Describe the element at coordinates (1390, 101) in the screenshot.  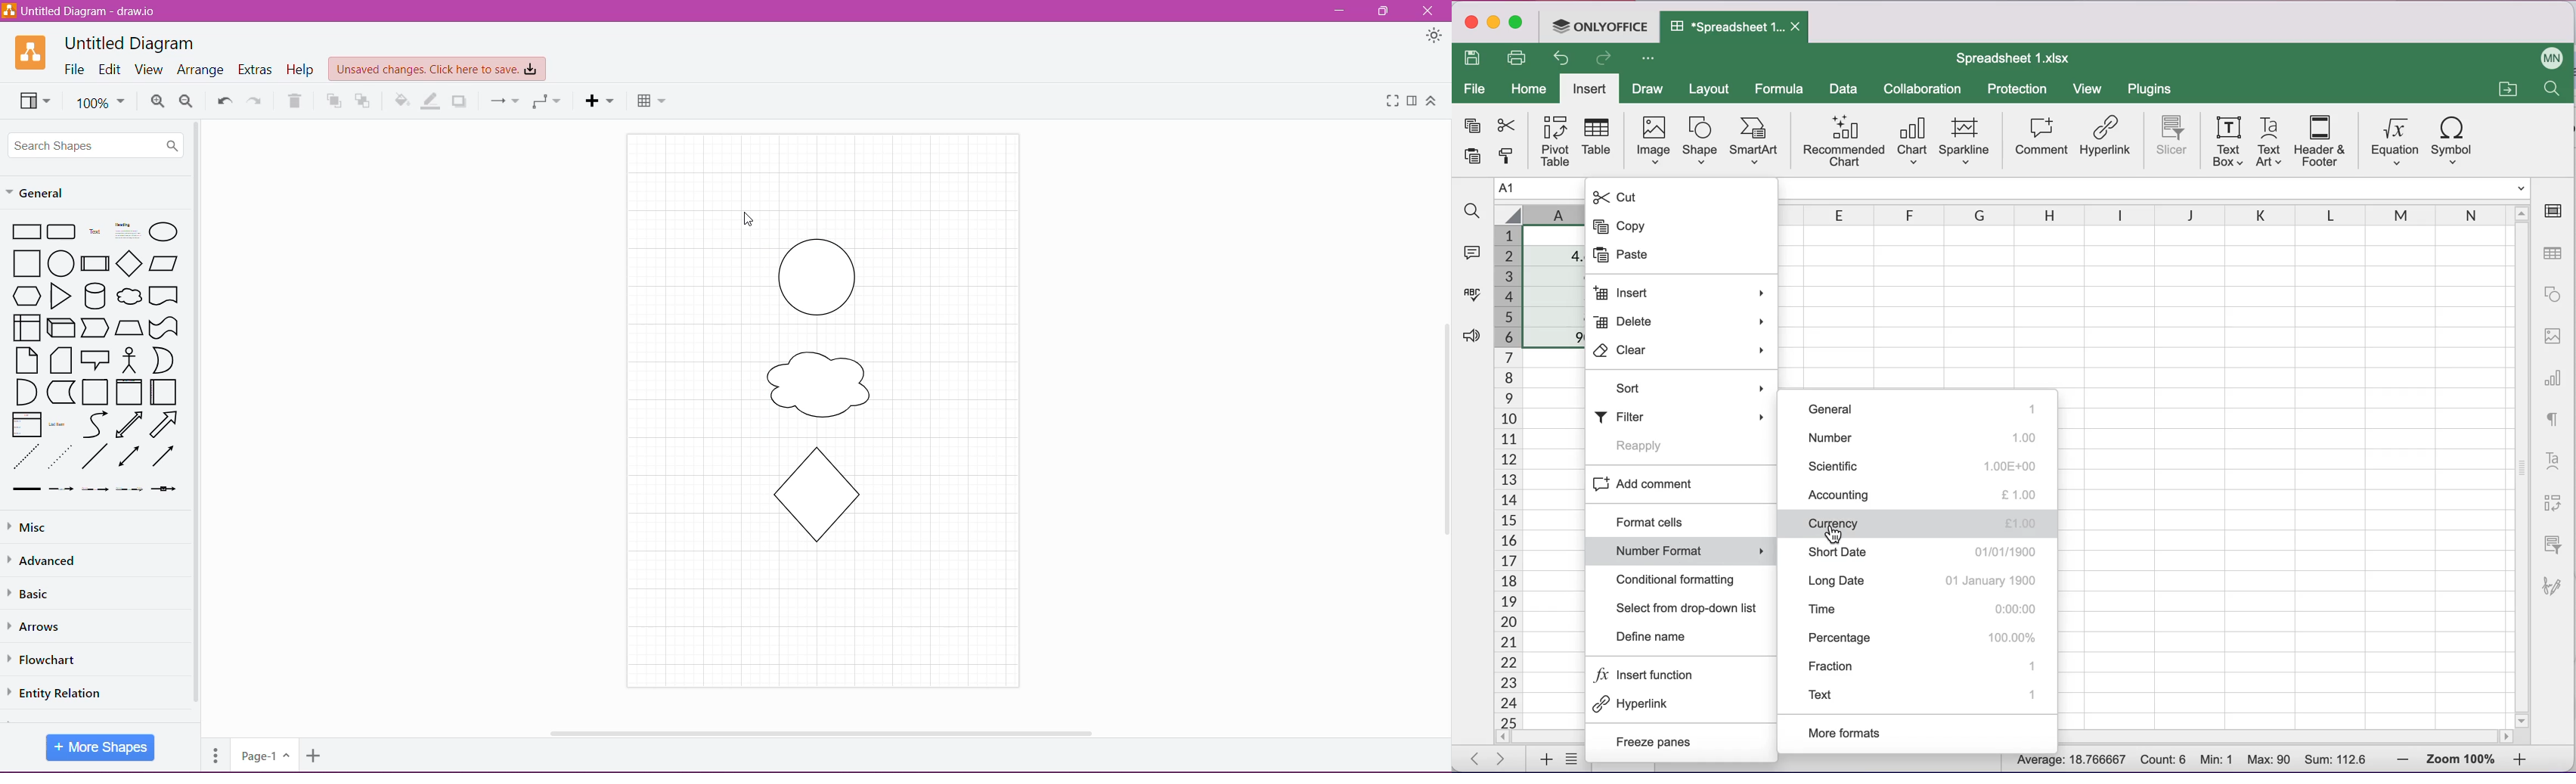
I see `Fullscreen` at that location.